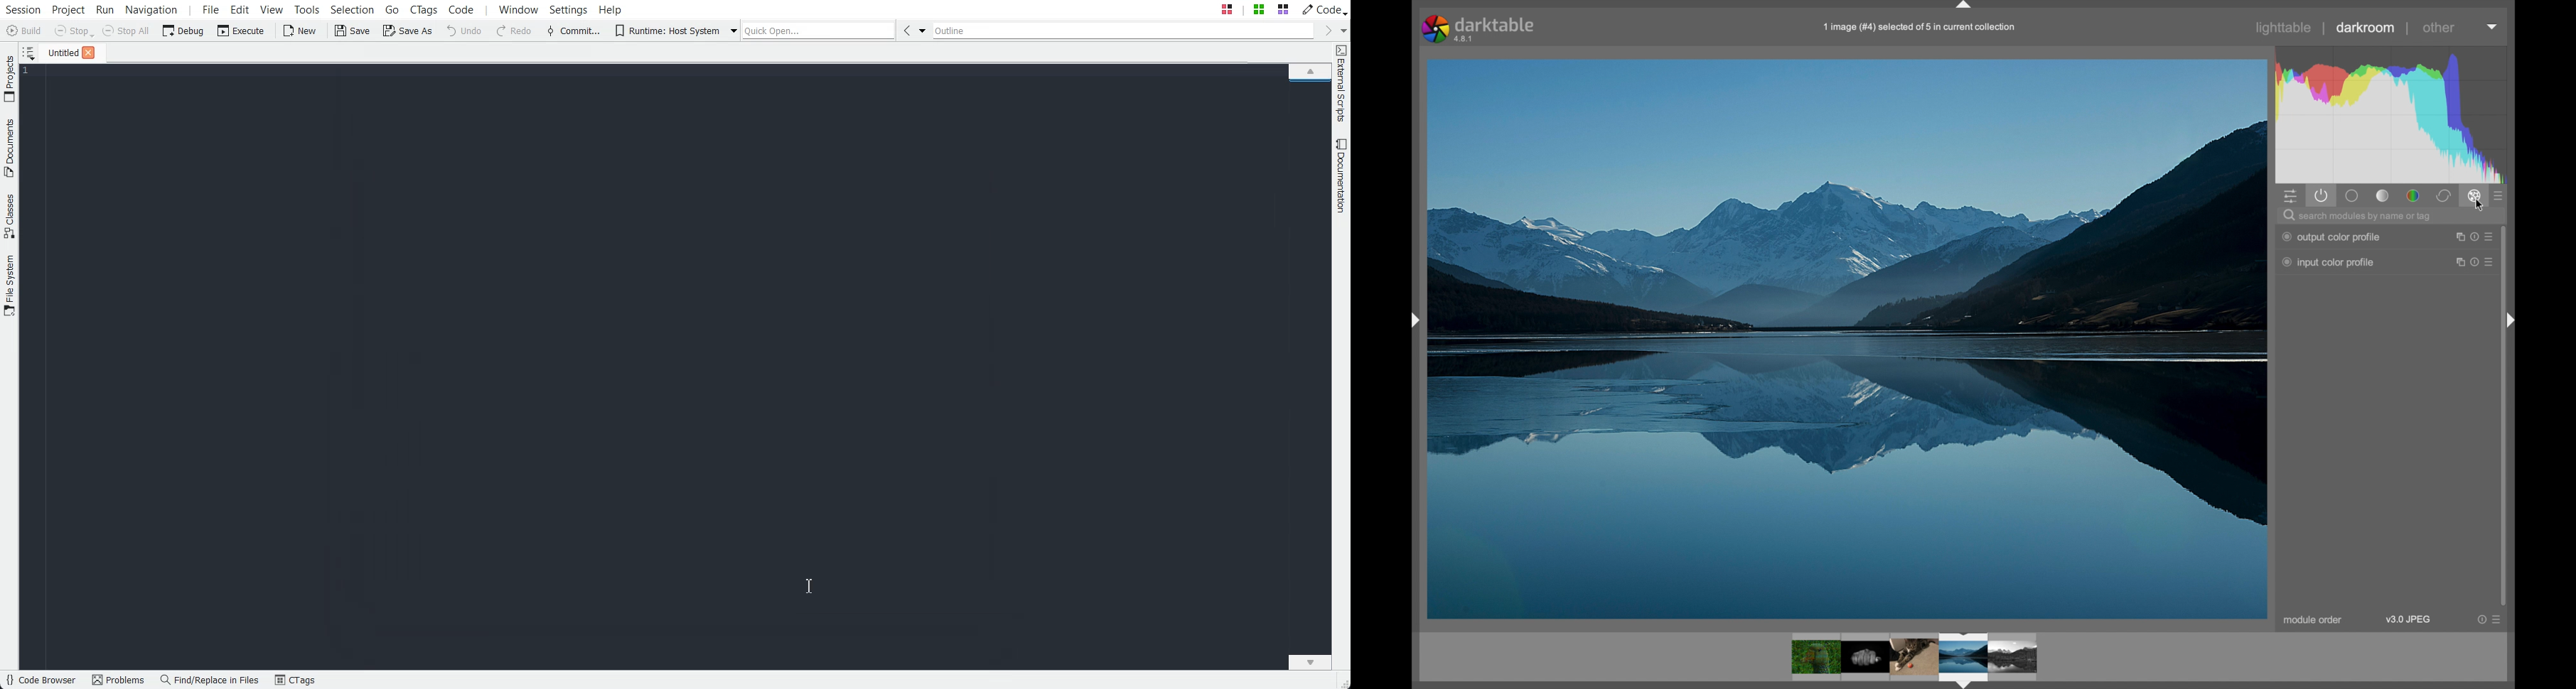 The width and height of the screenshot is (2576, 700). I want to click on drag handle, so click(2512, 319).